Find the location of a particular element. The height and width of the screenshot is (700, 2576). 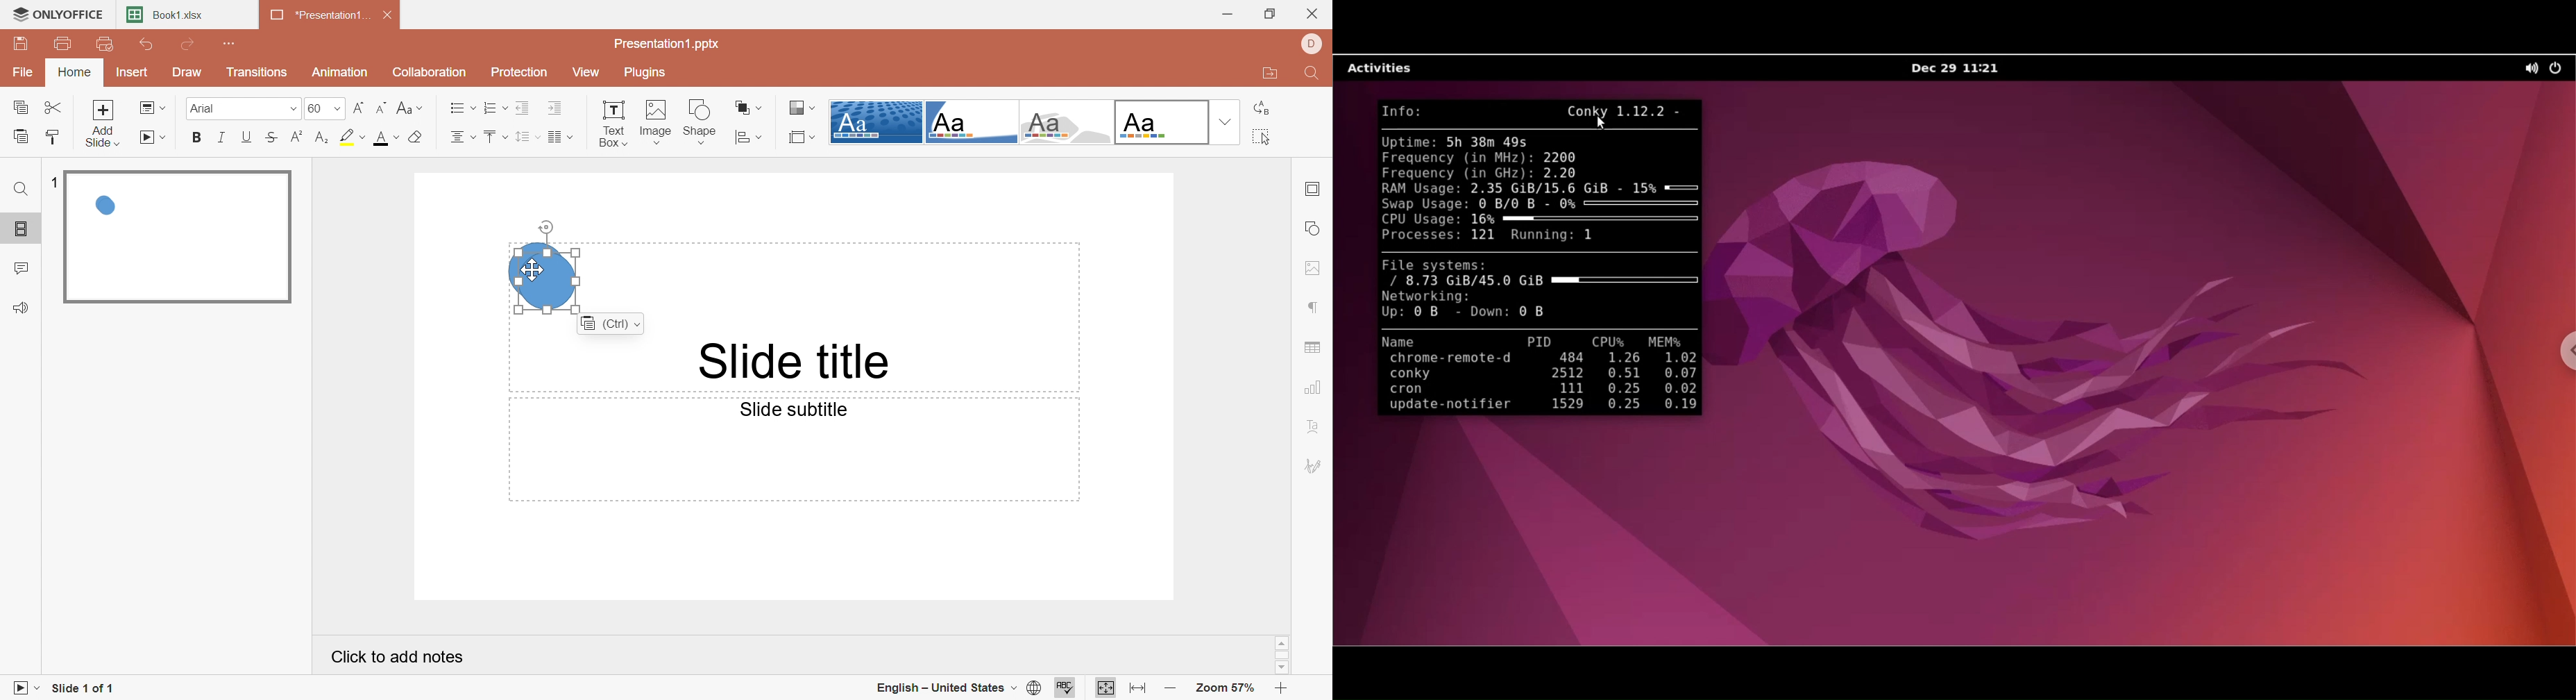

Horizontal align is located at coordinates (461, 107).